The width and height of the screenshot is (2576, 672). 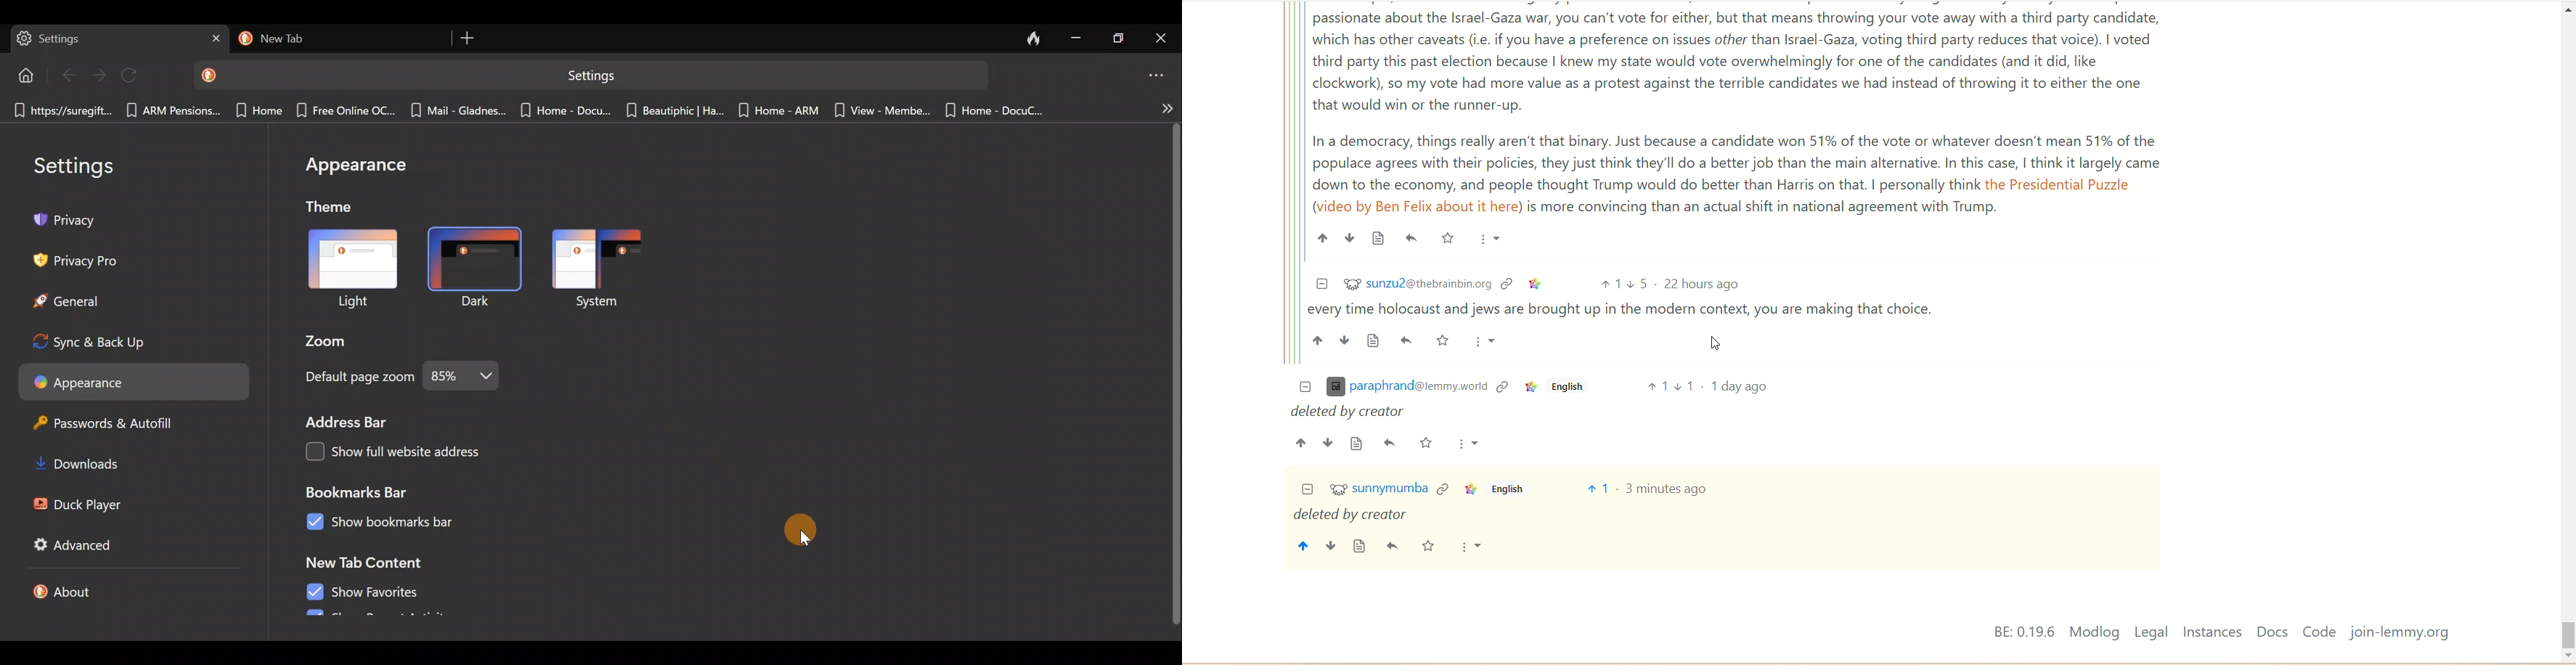 What do you see at coordinates (256, 109) in the screenshot?
I see `Bookmark 3` at bounding box center [256, 109].